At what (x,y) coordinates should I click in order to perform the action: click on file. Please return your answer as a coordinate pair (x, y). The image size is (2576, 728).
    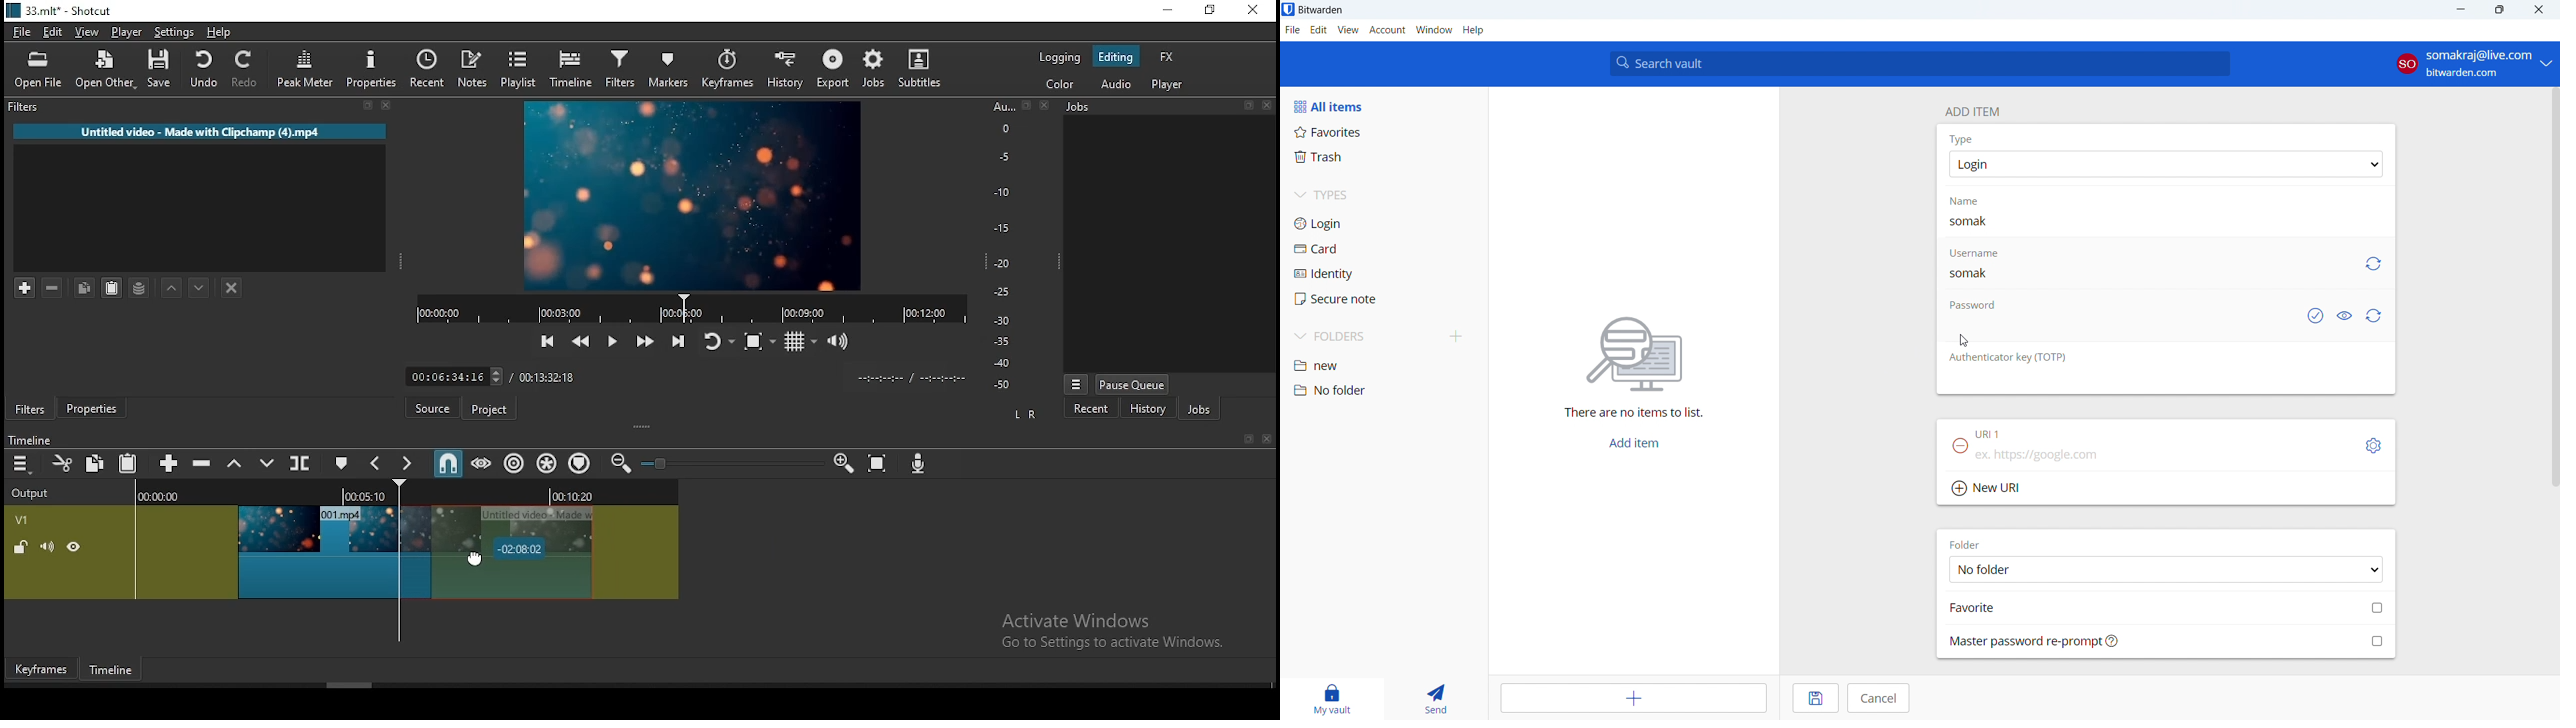
    Looking at the image, I should click on (23, 33).